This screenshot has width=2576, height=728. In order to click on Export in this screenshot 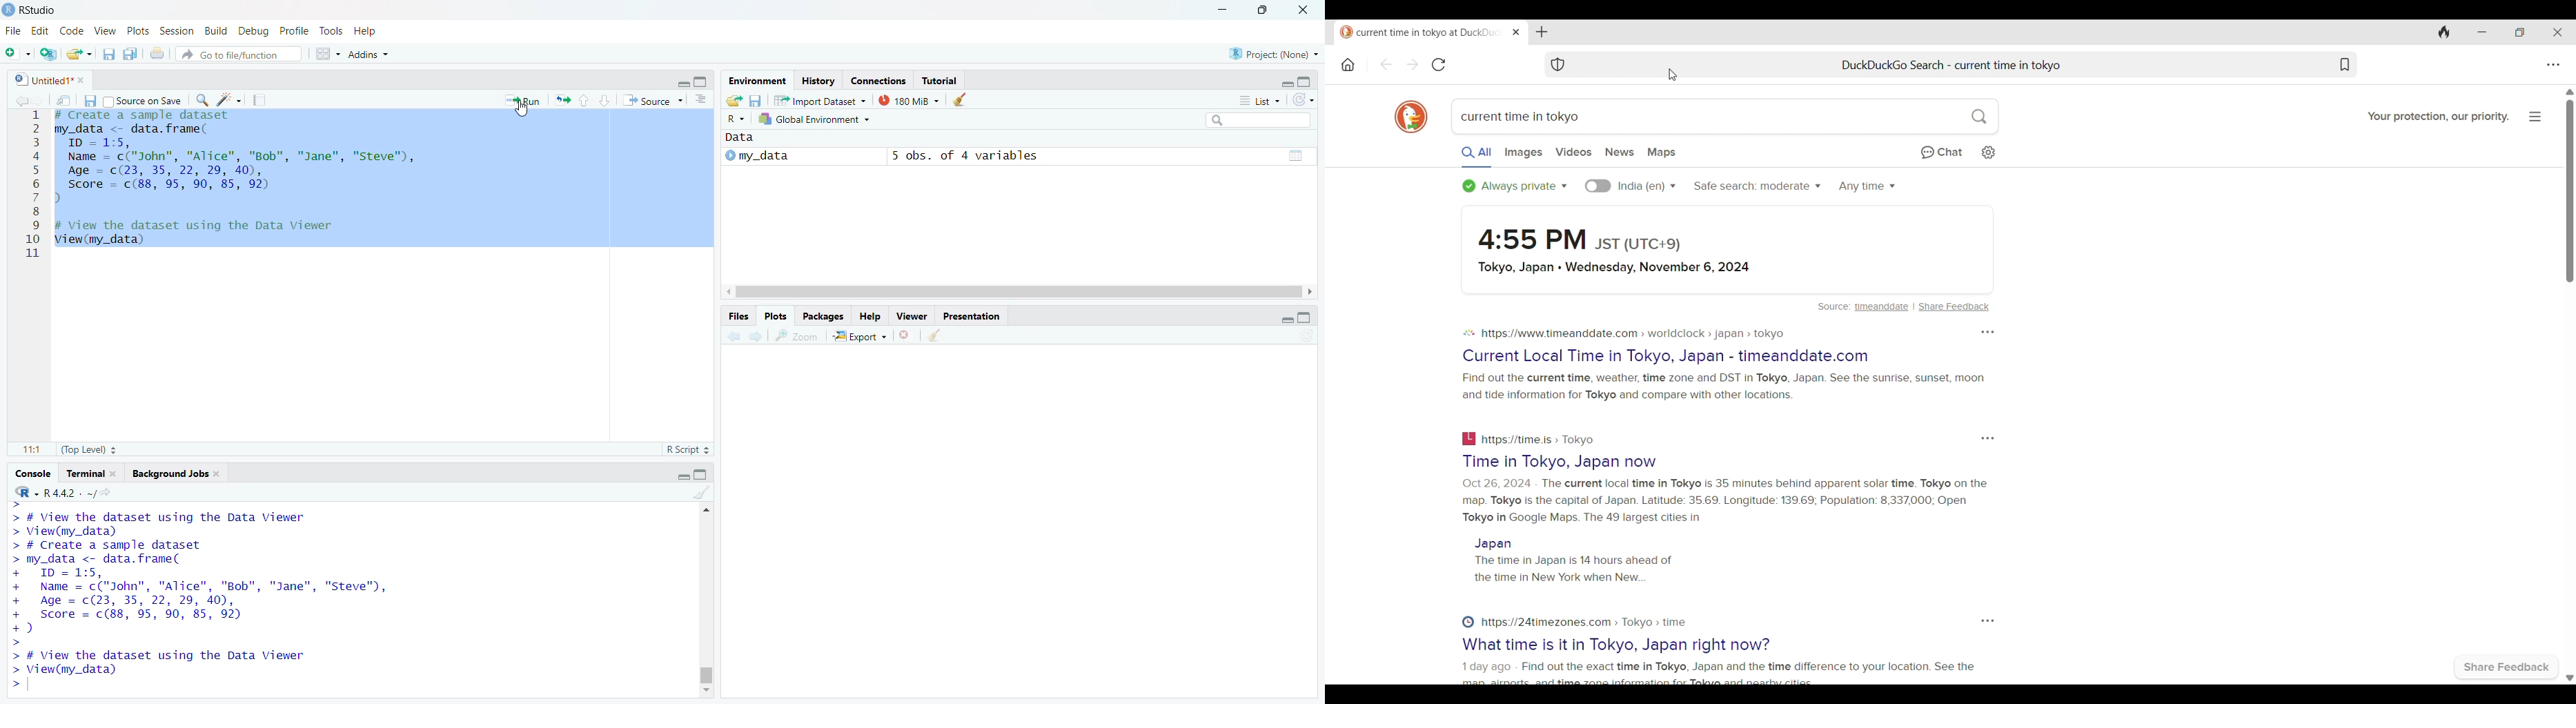, I will do `click(857, 335)`.